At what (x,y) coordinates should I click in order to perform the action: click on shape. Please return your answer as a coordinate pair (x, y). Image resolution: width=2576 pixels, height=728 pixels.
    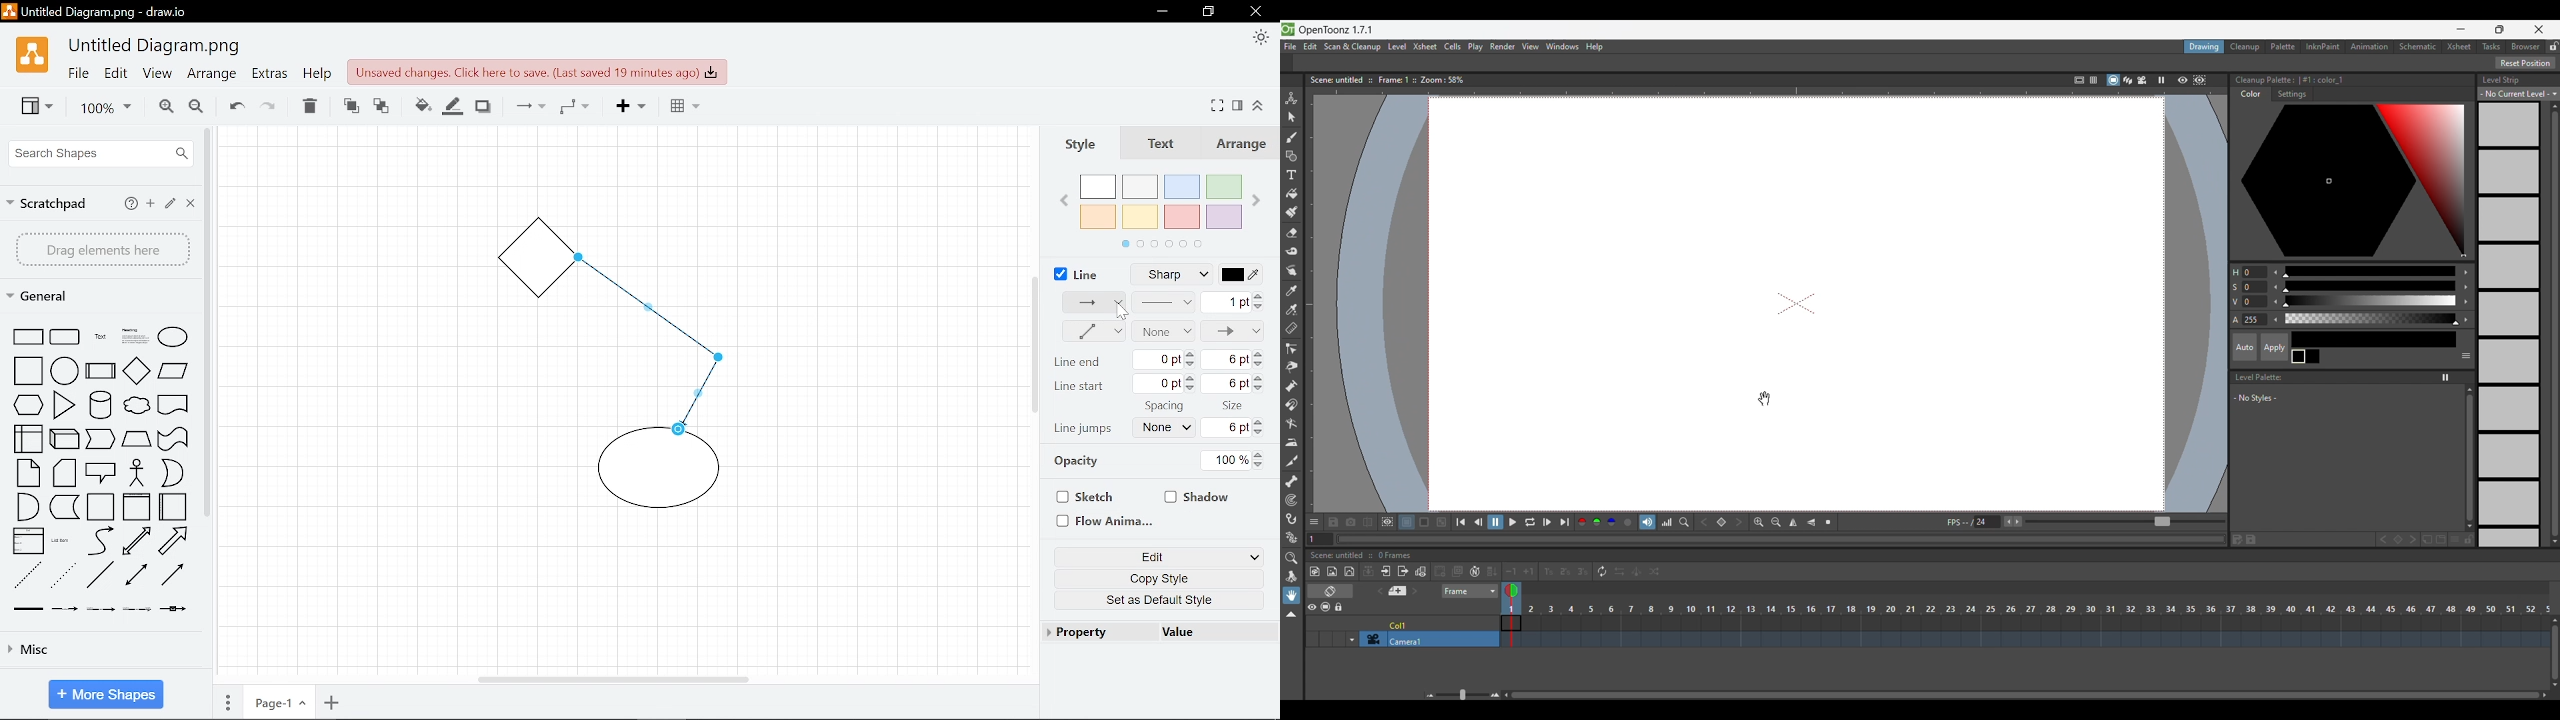
    Looking at the image, I should click on (173, 373).